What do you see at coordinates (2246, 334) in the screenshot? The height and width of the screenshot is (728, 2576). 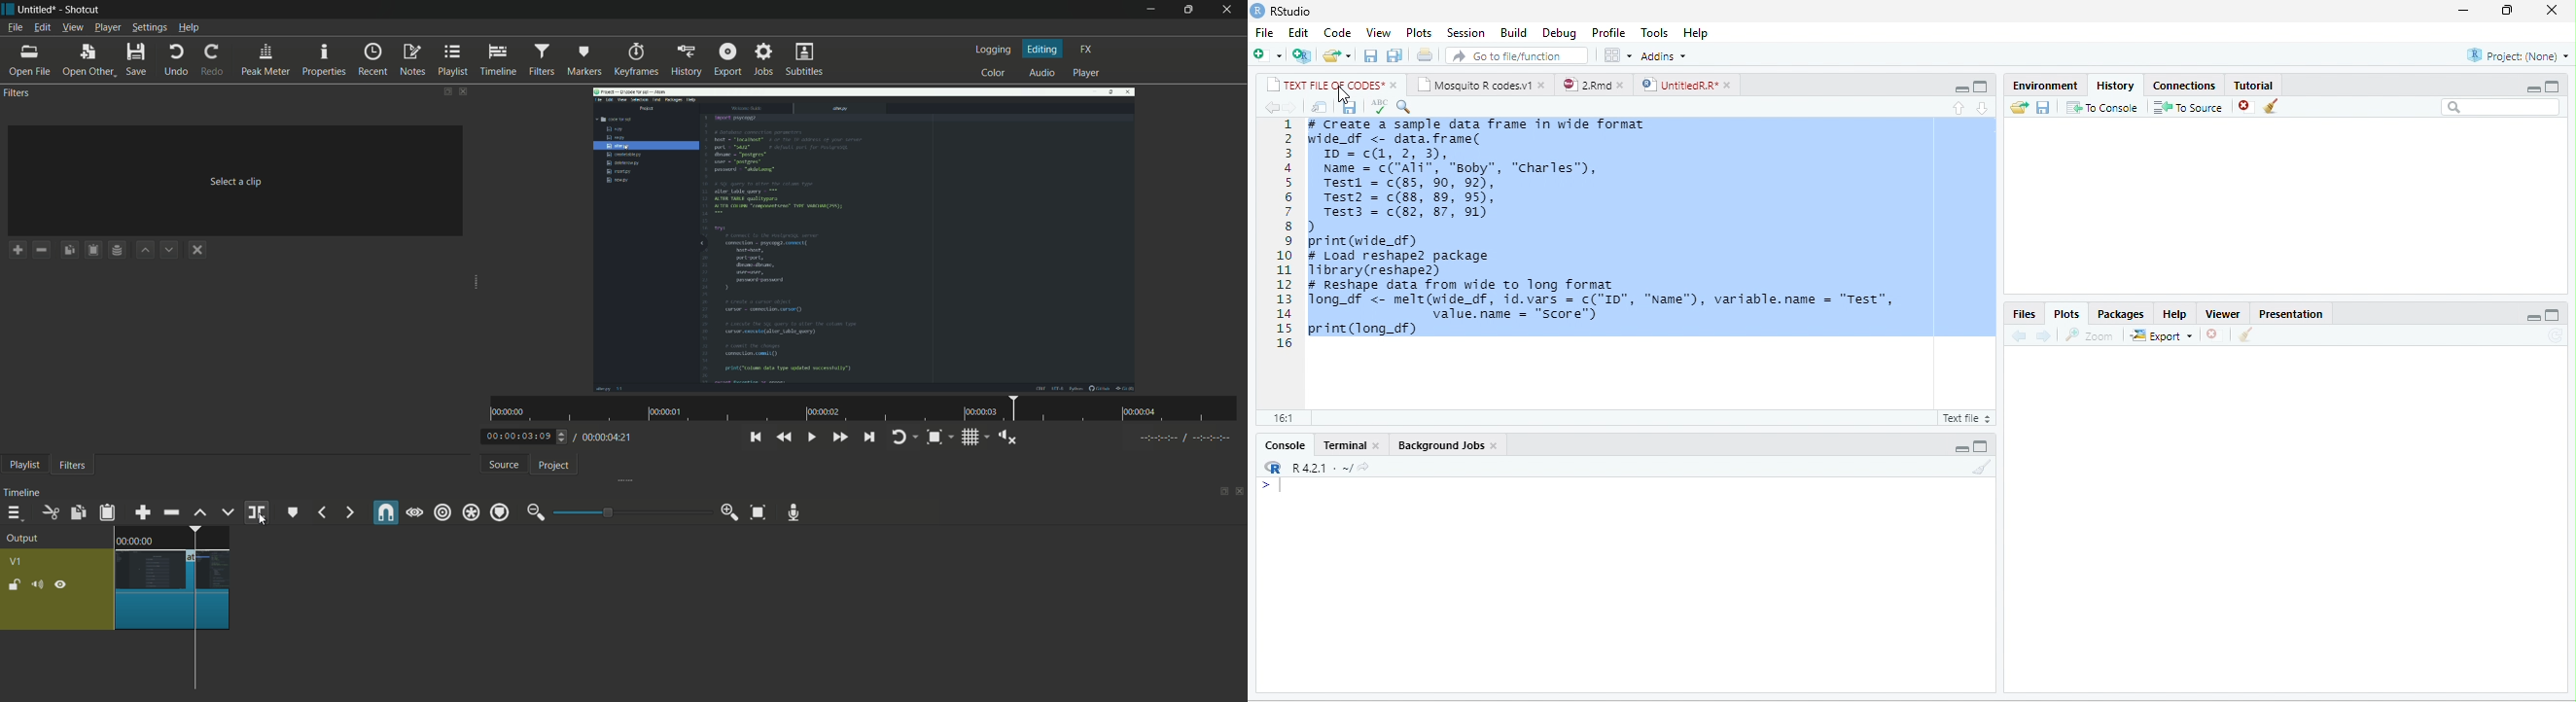 I see `clear` at bounding box center [2246, 334].